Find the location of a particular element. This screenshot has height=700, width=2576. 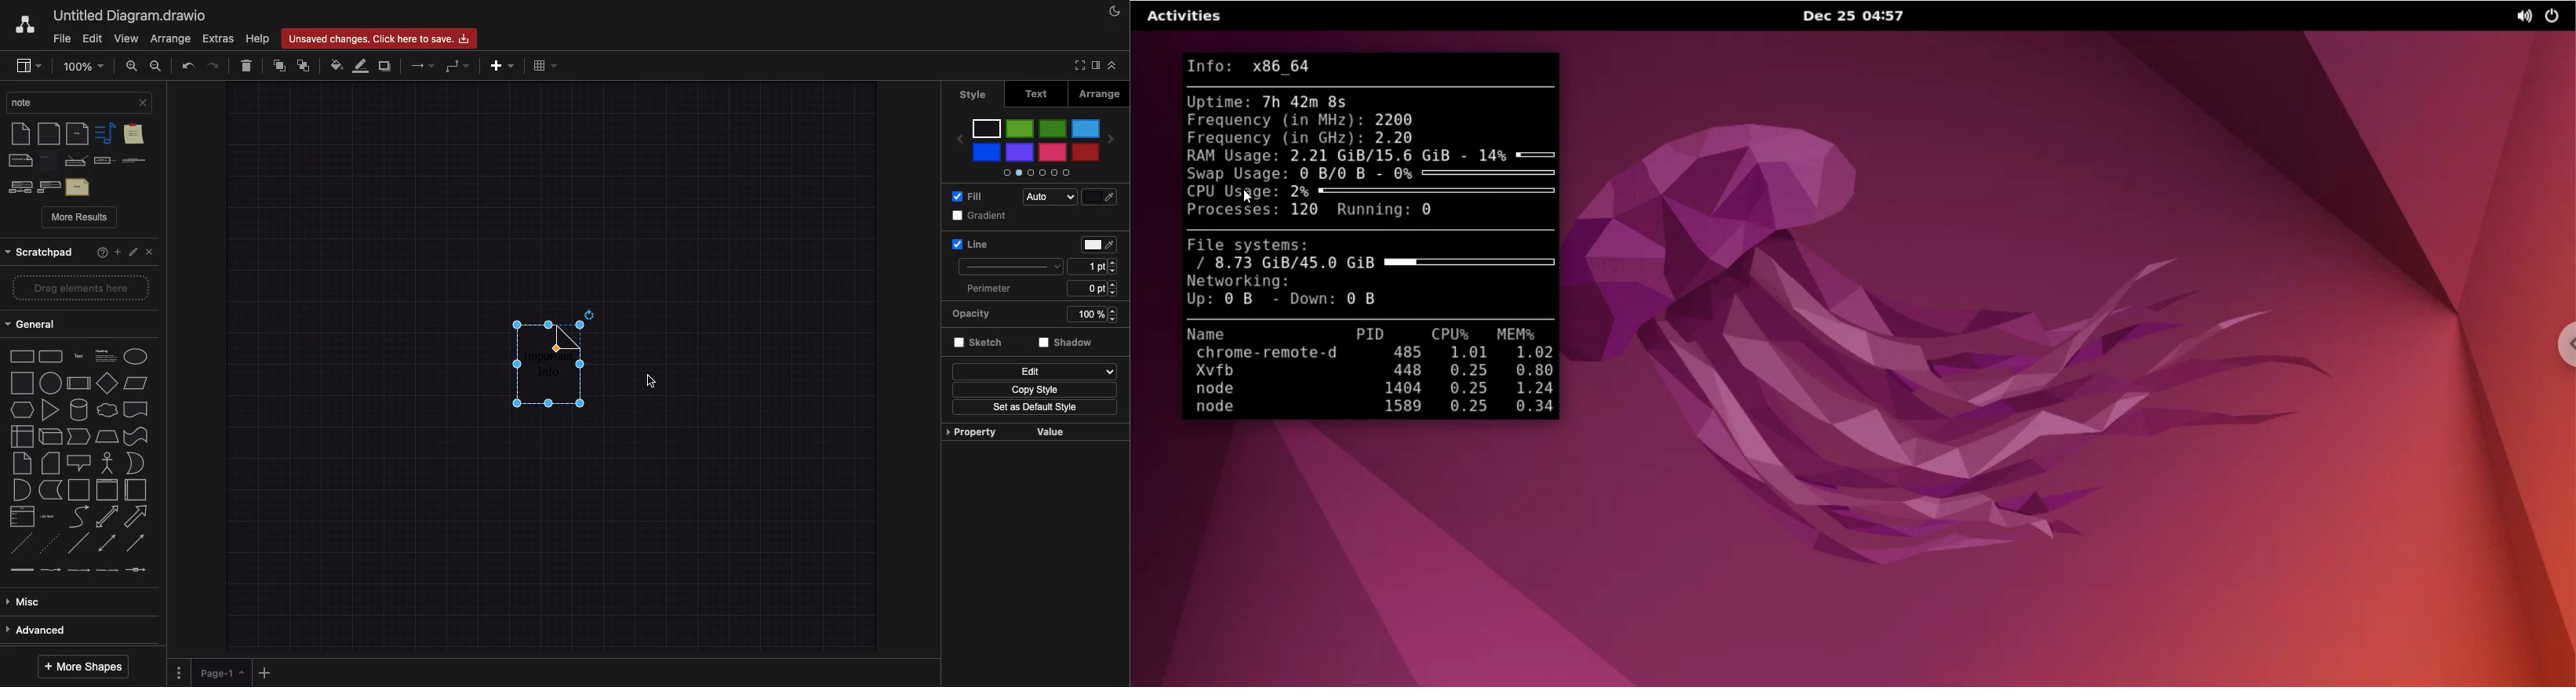

sticky note is located at coordinates (133, 136).